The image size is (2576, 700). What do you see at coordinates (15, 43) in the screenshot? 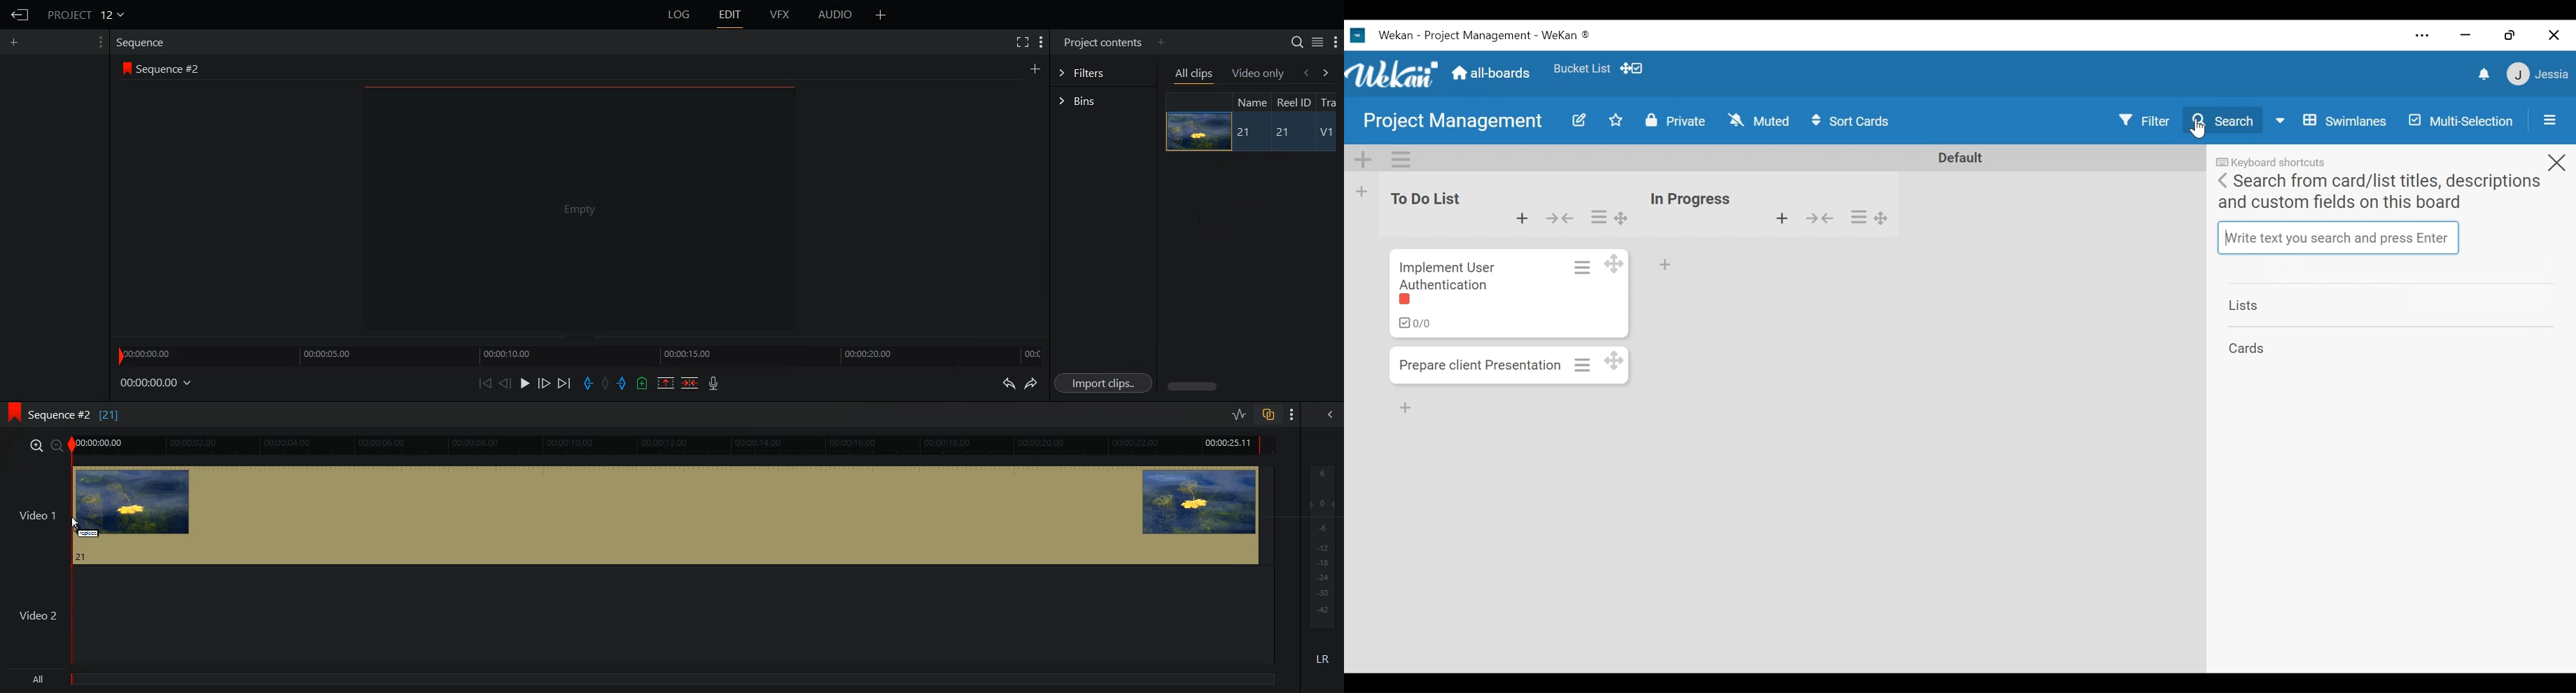
I see `Add Panel` at bounding box center [15, 43].